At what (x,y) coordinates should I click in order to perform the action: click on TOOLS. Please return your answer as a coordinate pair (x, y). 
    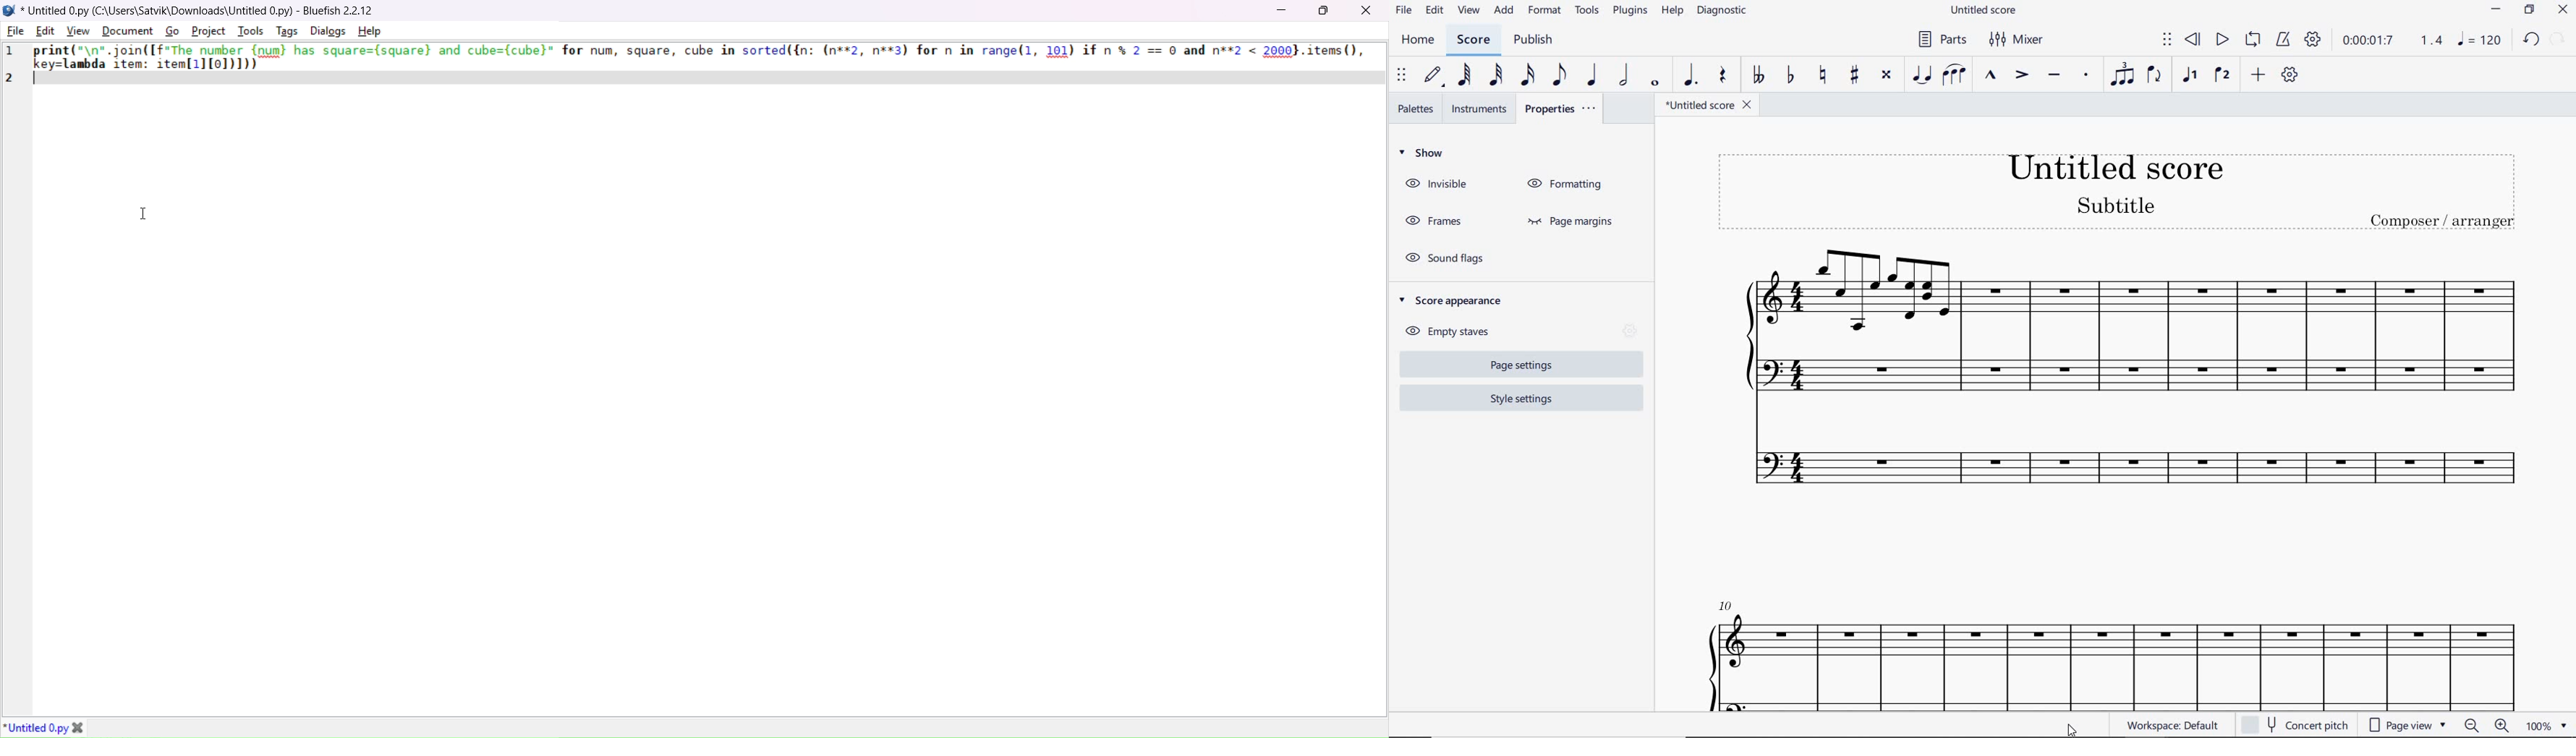
    Looking at the image, I should click on (1588, 11).